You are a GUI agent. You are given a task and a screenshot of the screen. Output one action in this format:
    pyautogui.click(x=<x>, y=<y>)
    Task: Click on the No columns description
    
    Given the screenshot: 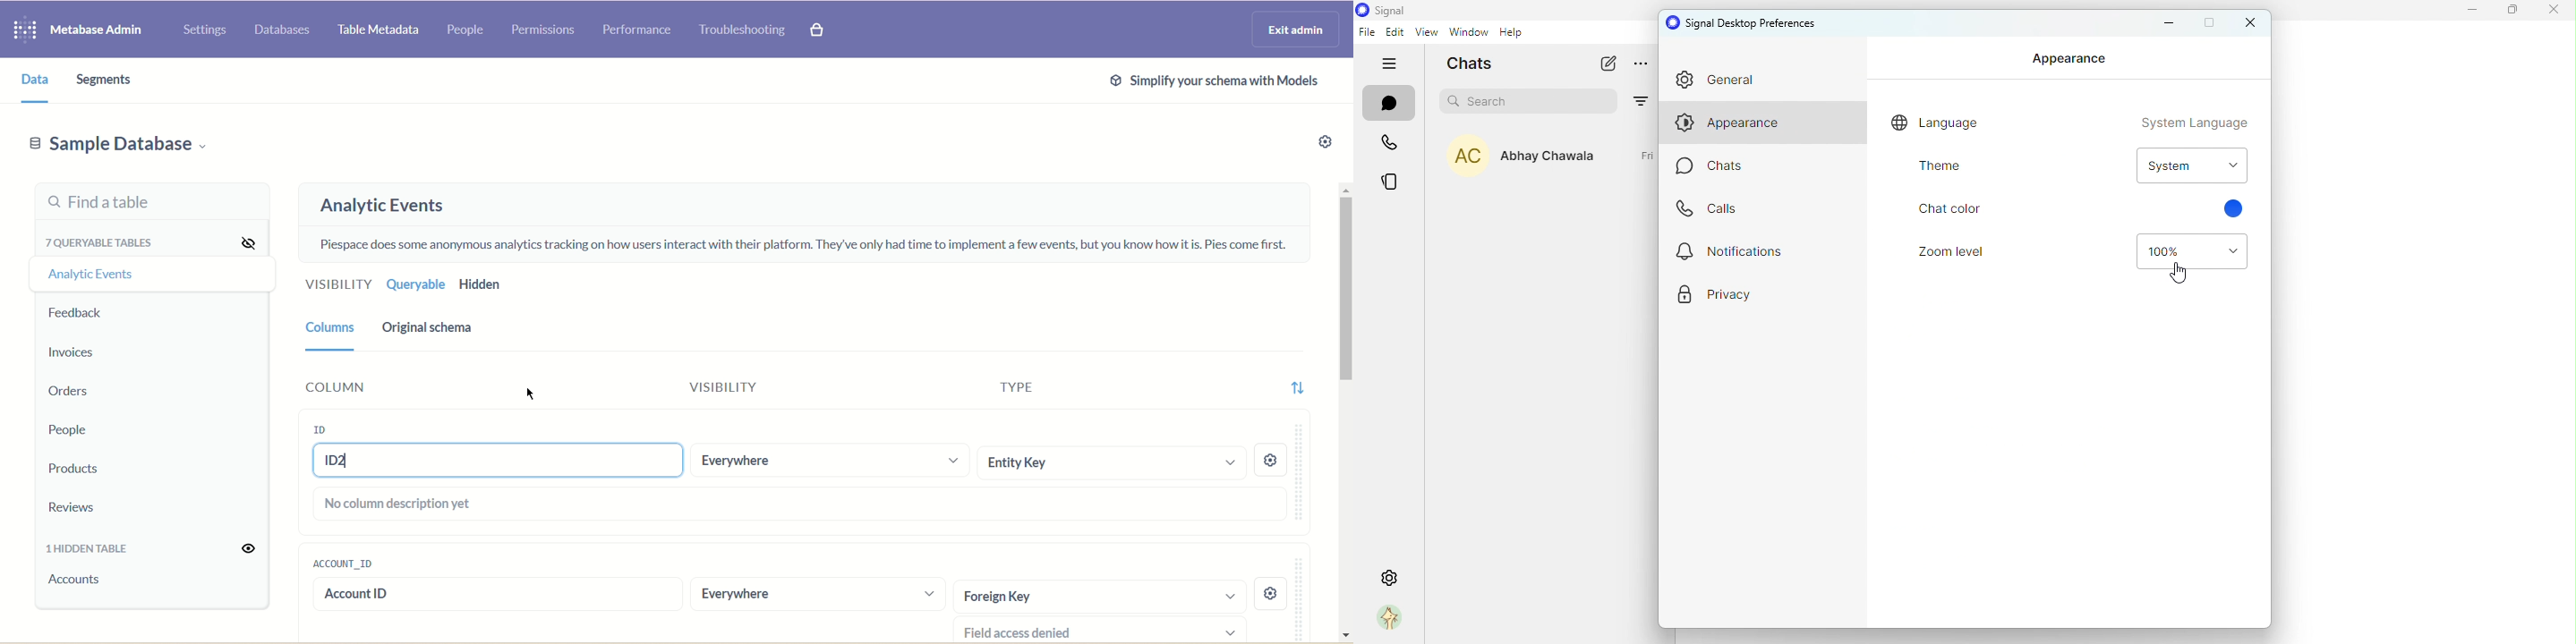 What is the action you would take?
    pyautogui.click(x=800, y=505)
    